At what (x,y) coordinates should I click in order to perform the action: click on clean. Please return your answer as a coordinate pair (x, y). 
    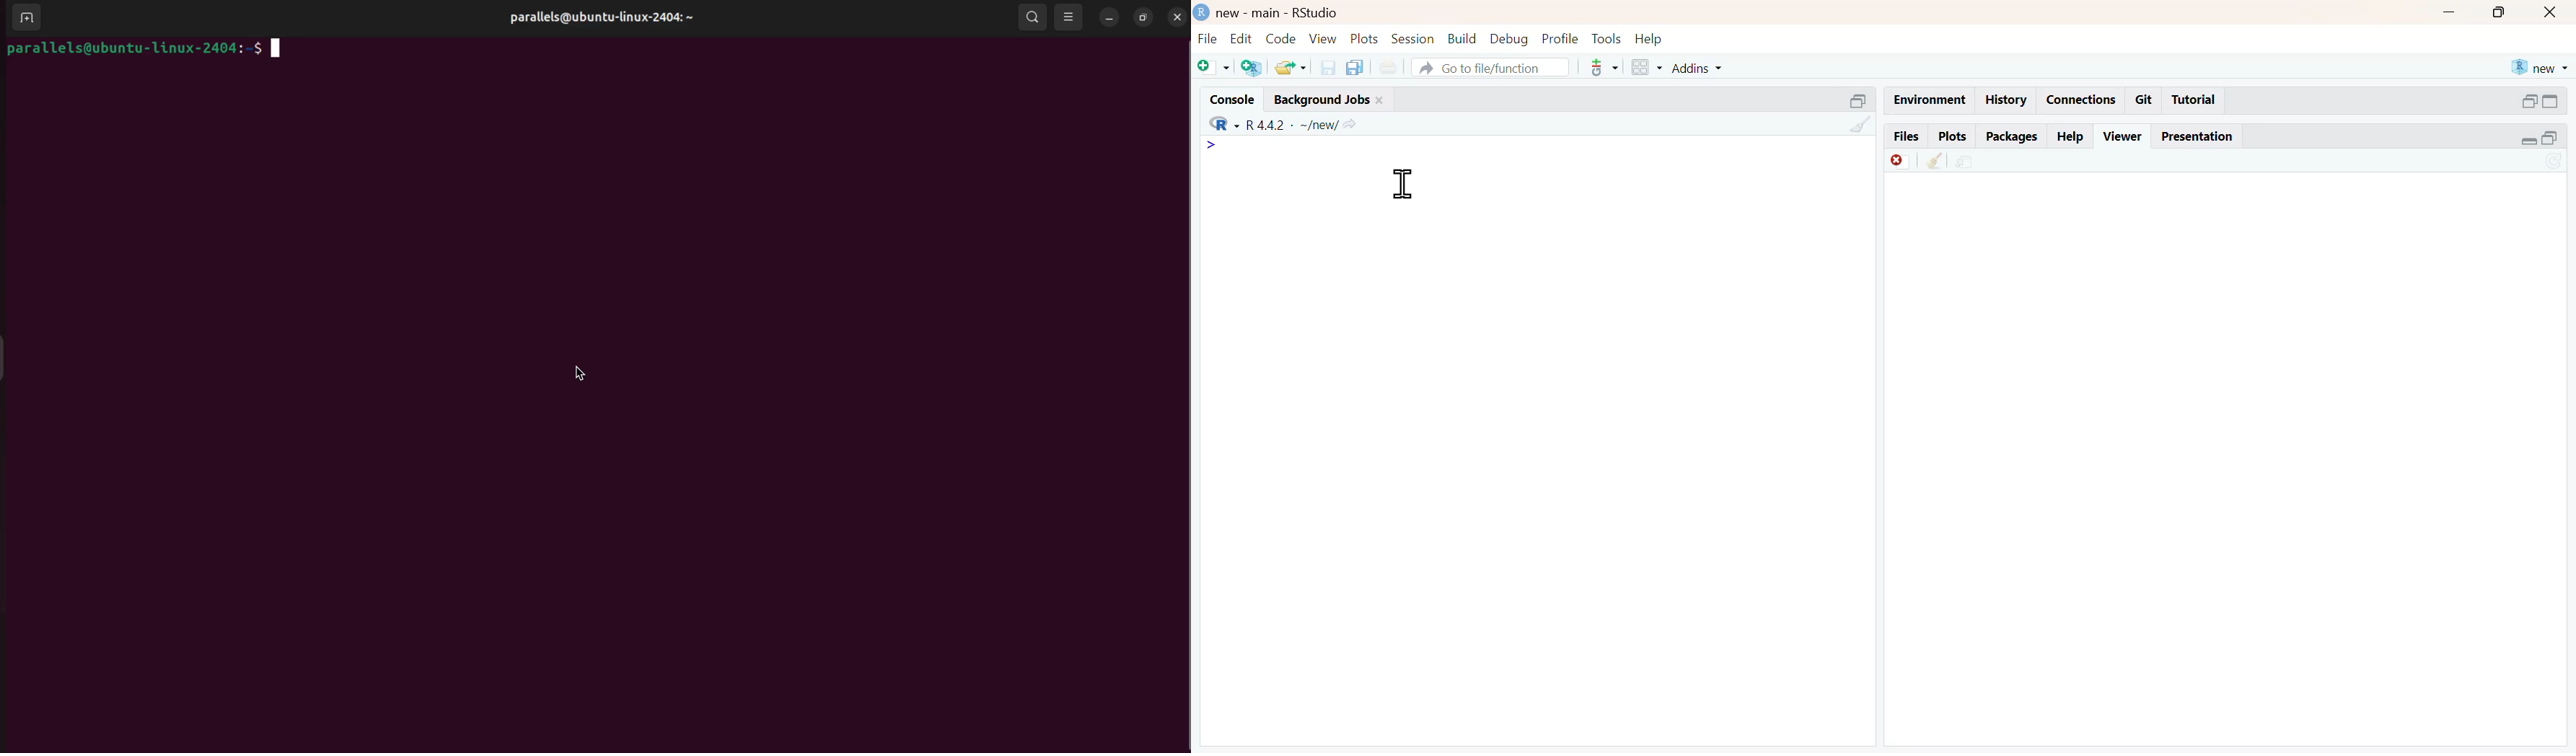
    Looking at the image, I should click on (1938, 160).